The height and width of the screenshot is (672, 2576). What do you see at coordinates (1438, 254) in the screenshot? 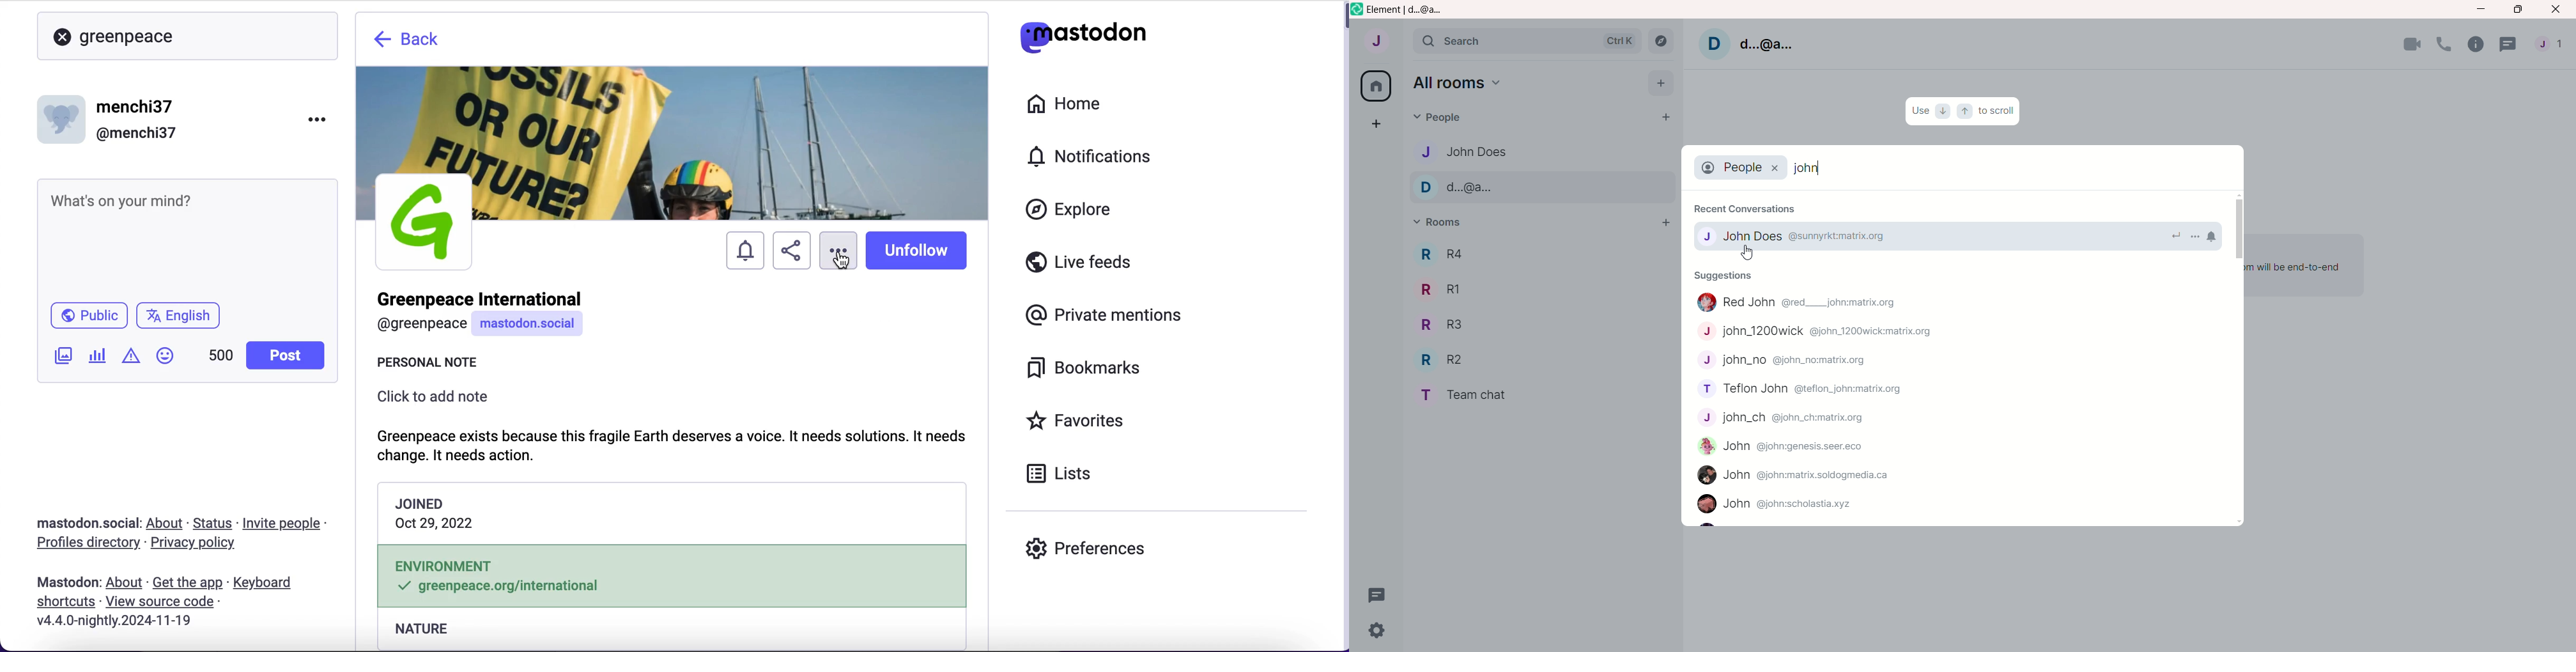
I see `R4` at bounding box center [1438, 254].